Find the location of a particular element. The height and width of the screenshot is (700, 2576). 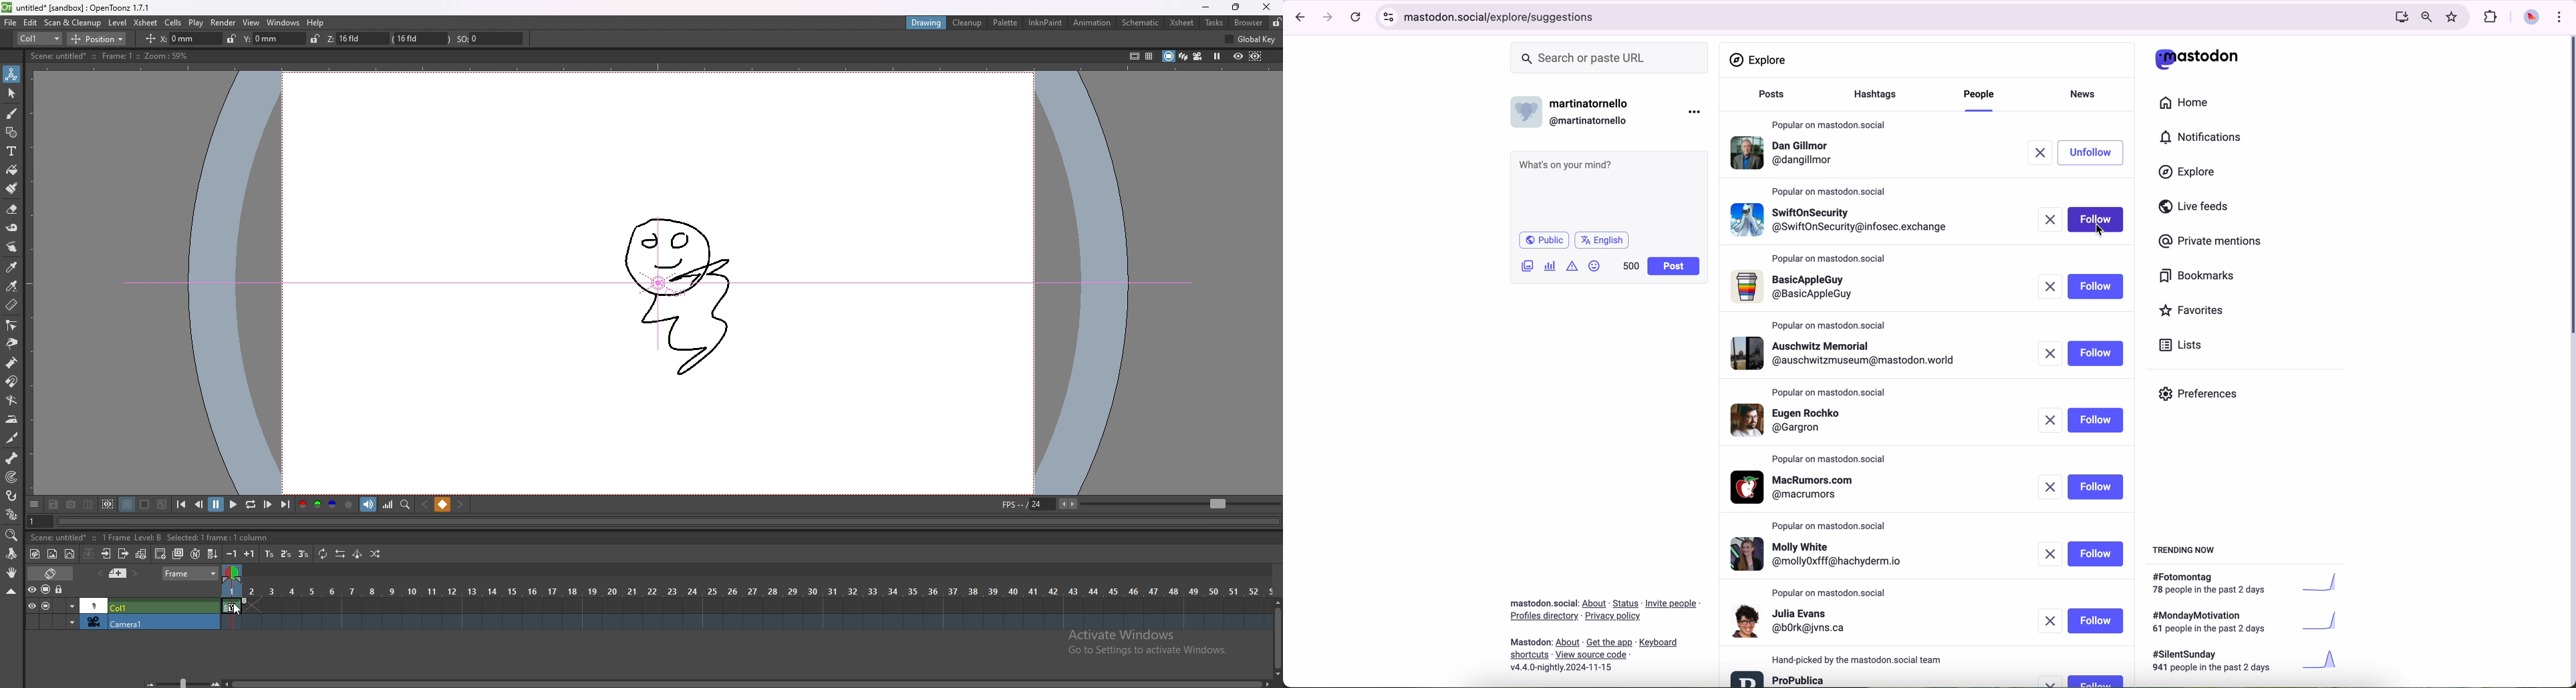

browser is located at coordinates (1248, 22).